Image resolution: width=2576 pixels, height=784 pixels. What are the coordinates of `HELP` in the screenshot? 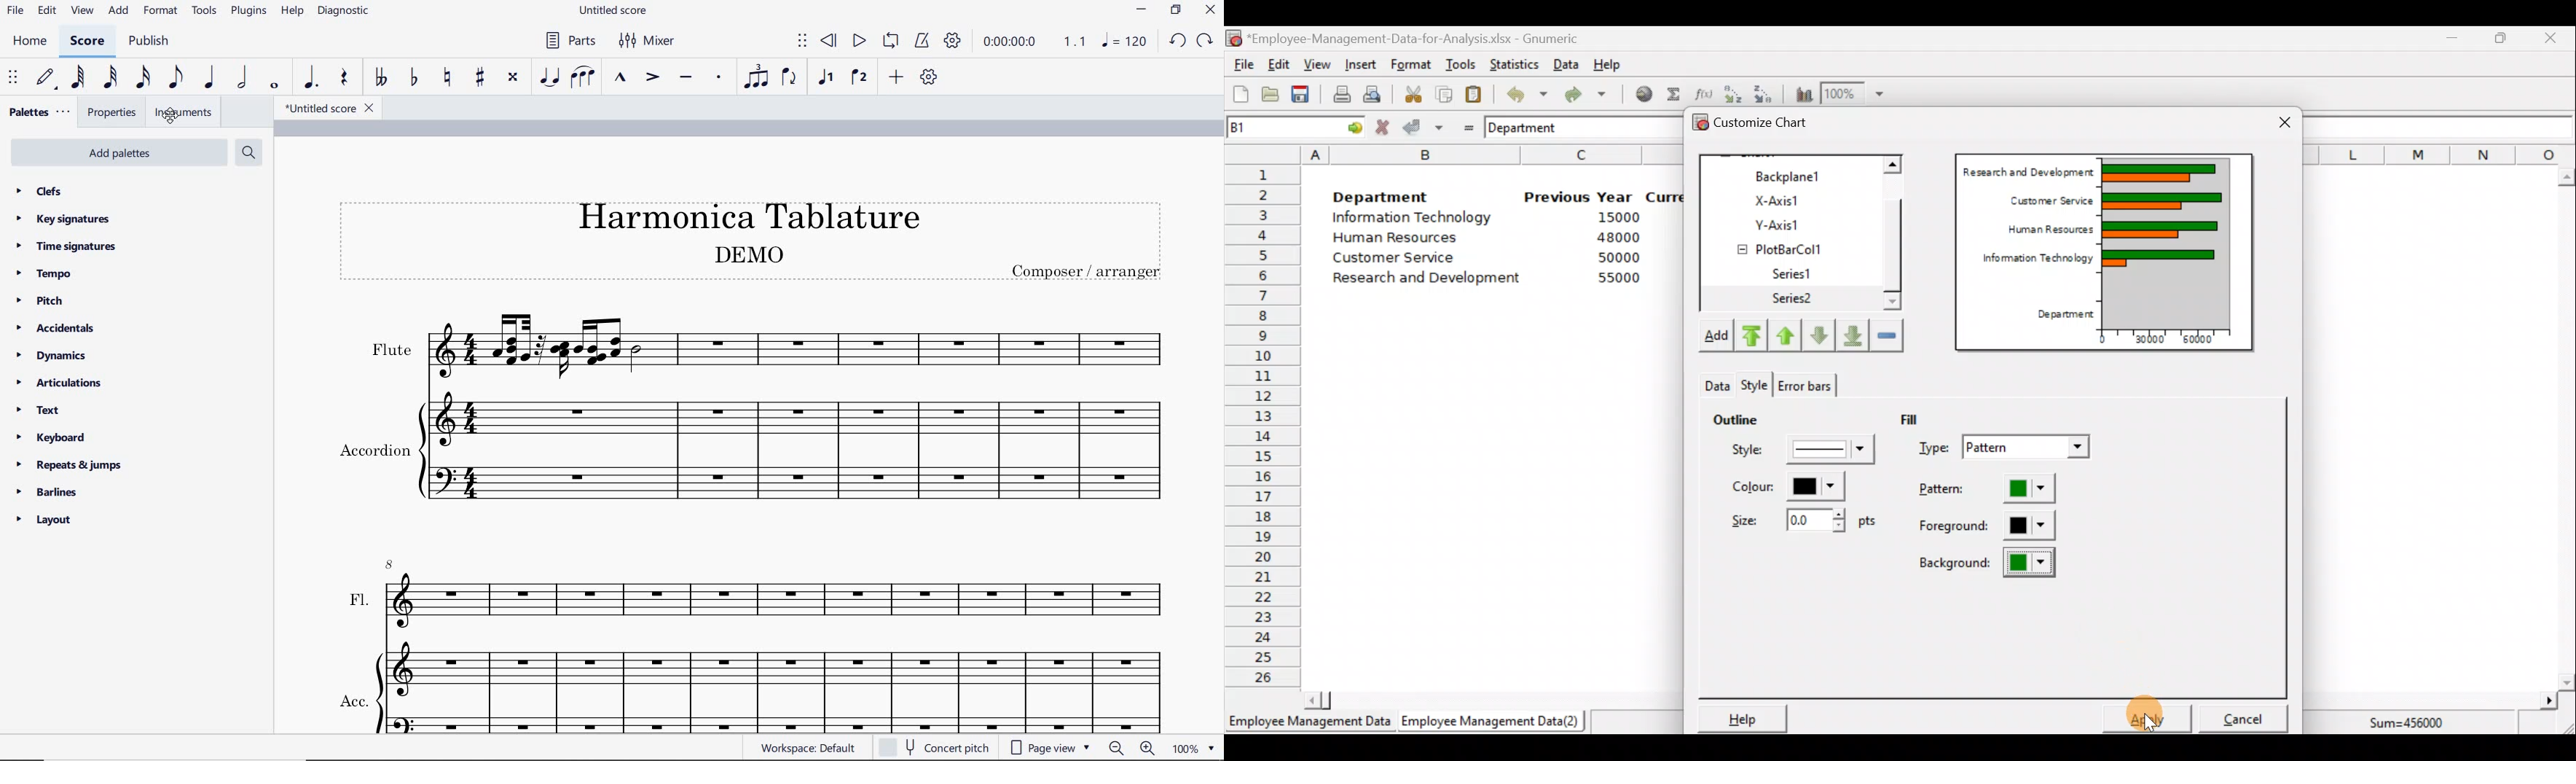 It's located at (293, 12).